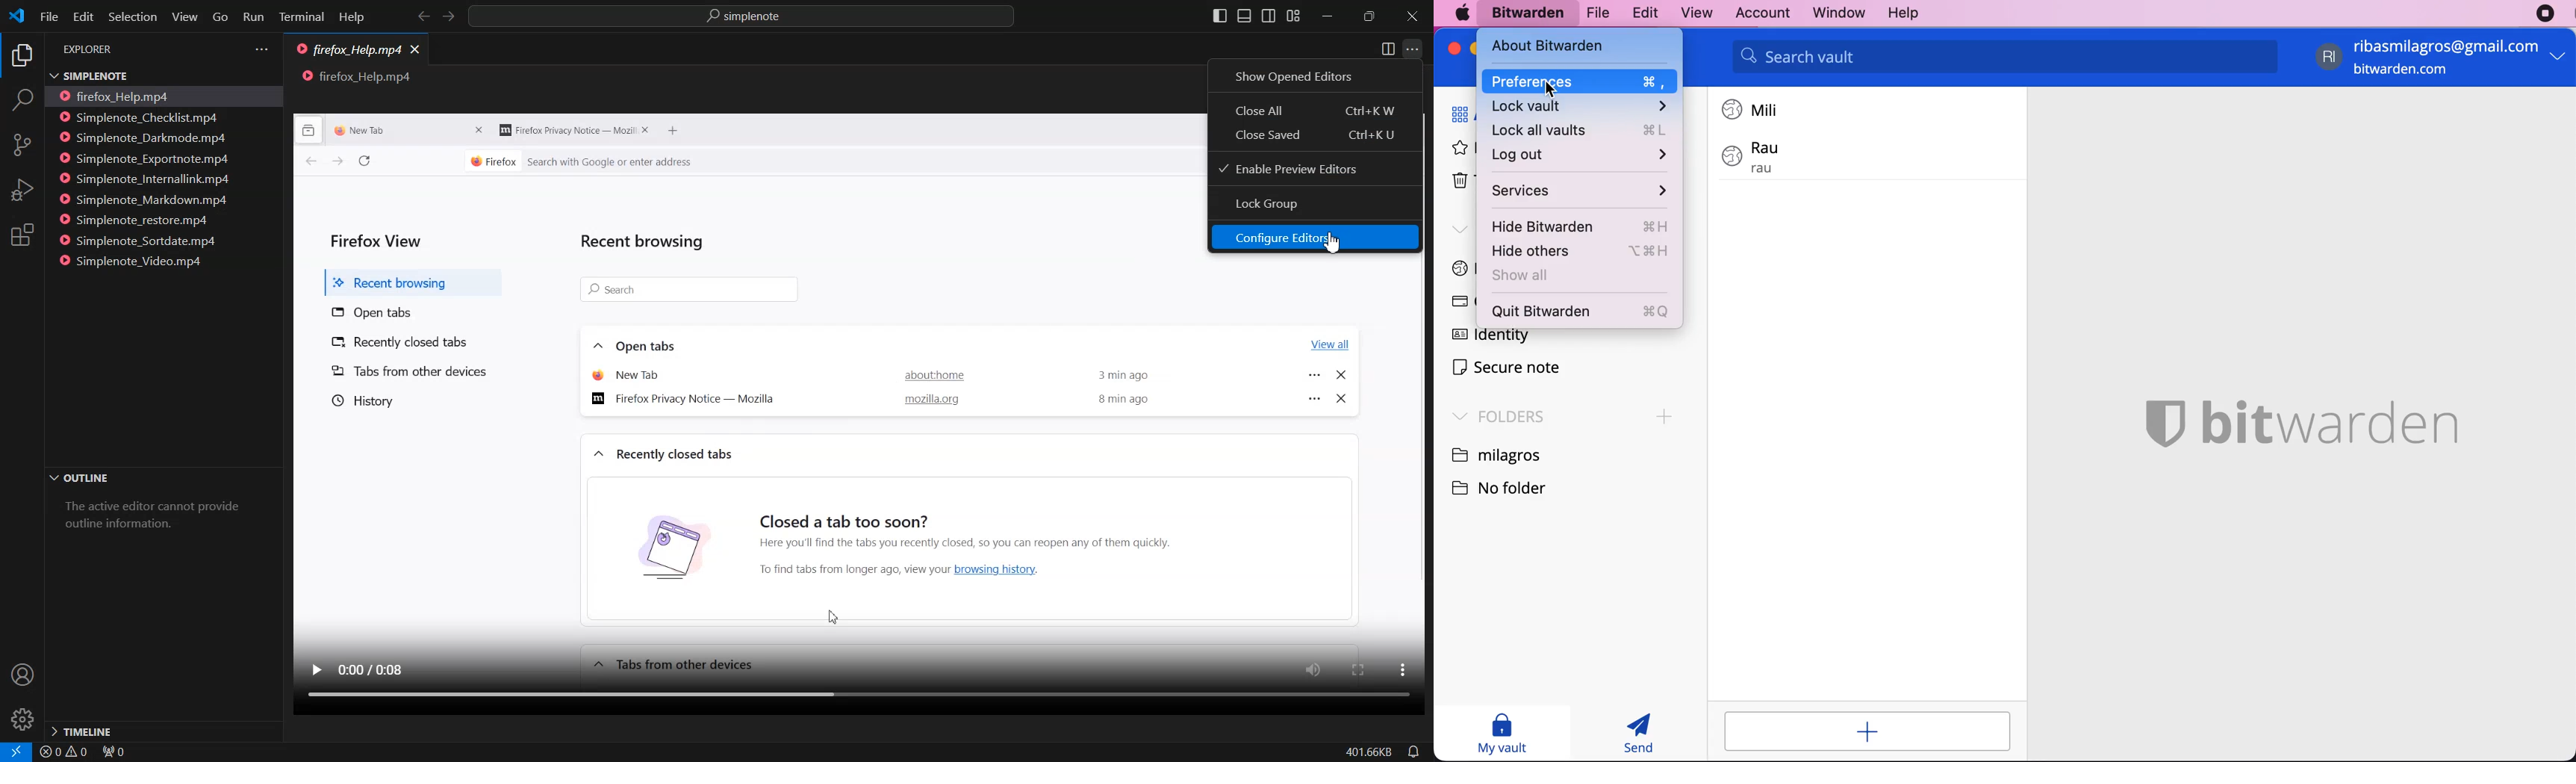 Image resolution: width=2576 pixels, height=784 pixels. I want to click on services, so click(1582, 191).